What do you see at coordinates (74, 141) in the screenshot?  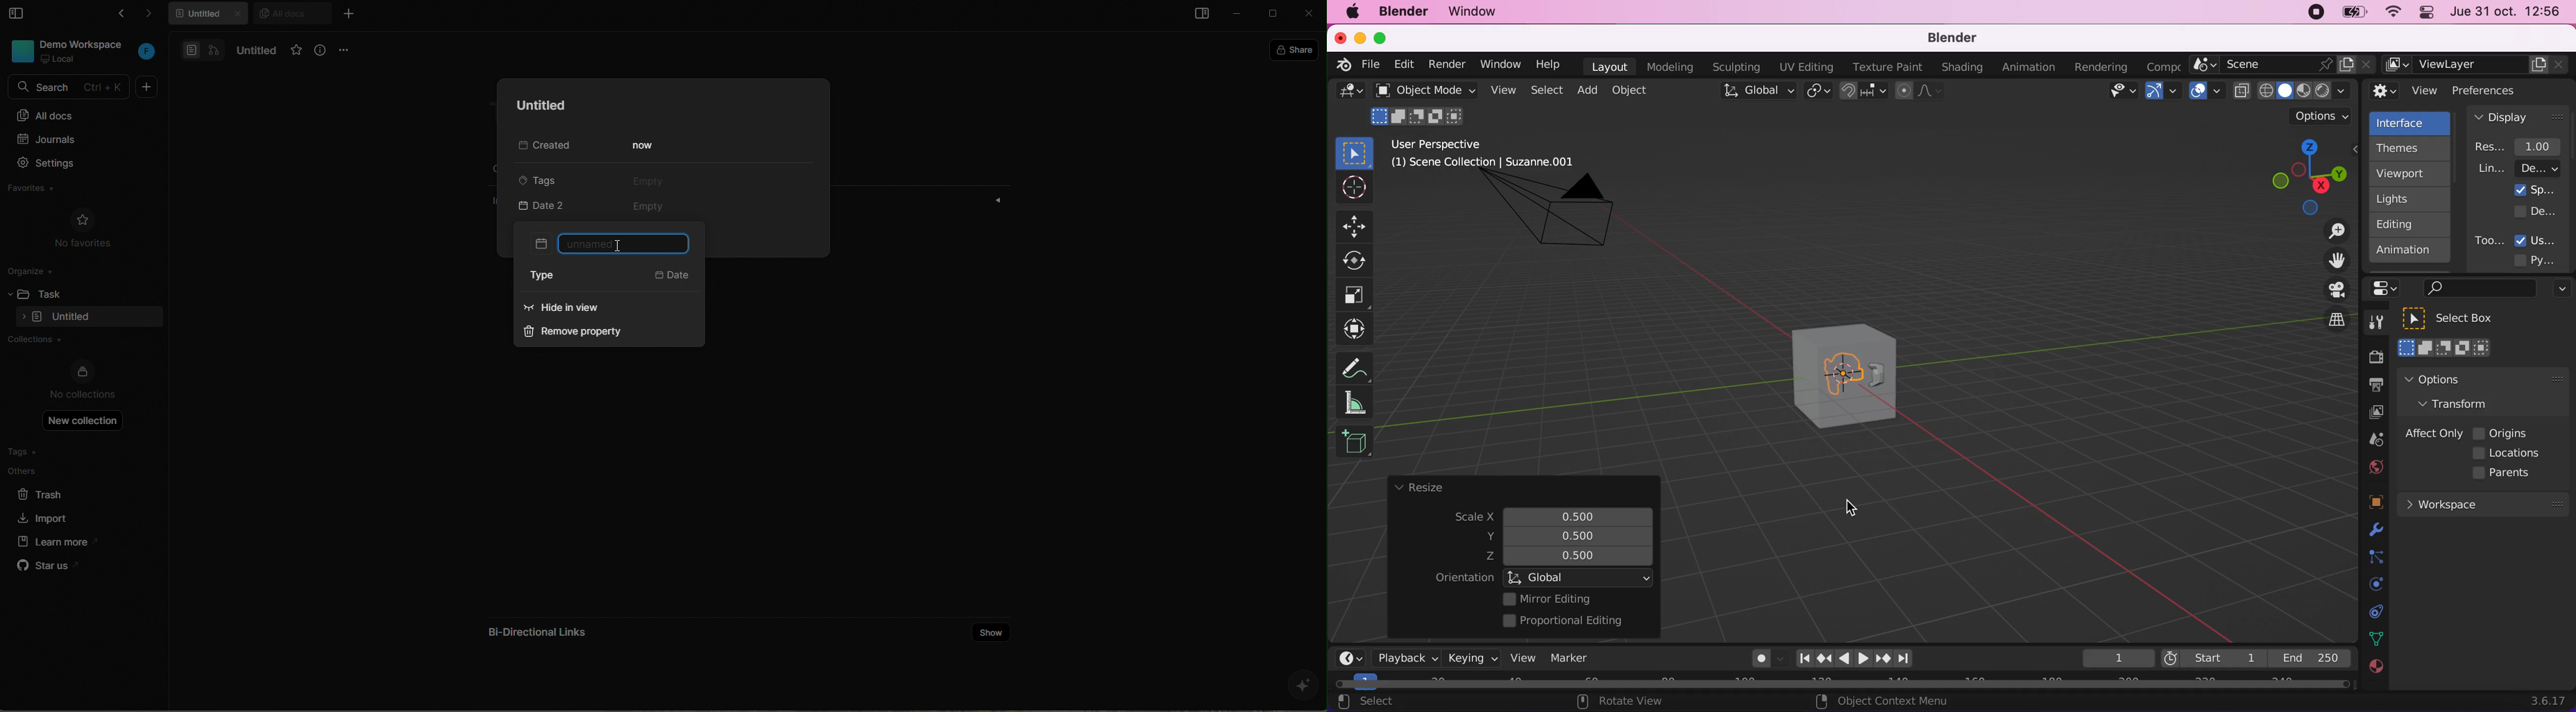 I see `journals` at bounding box center [74, 141].